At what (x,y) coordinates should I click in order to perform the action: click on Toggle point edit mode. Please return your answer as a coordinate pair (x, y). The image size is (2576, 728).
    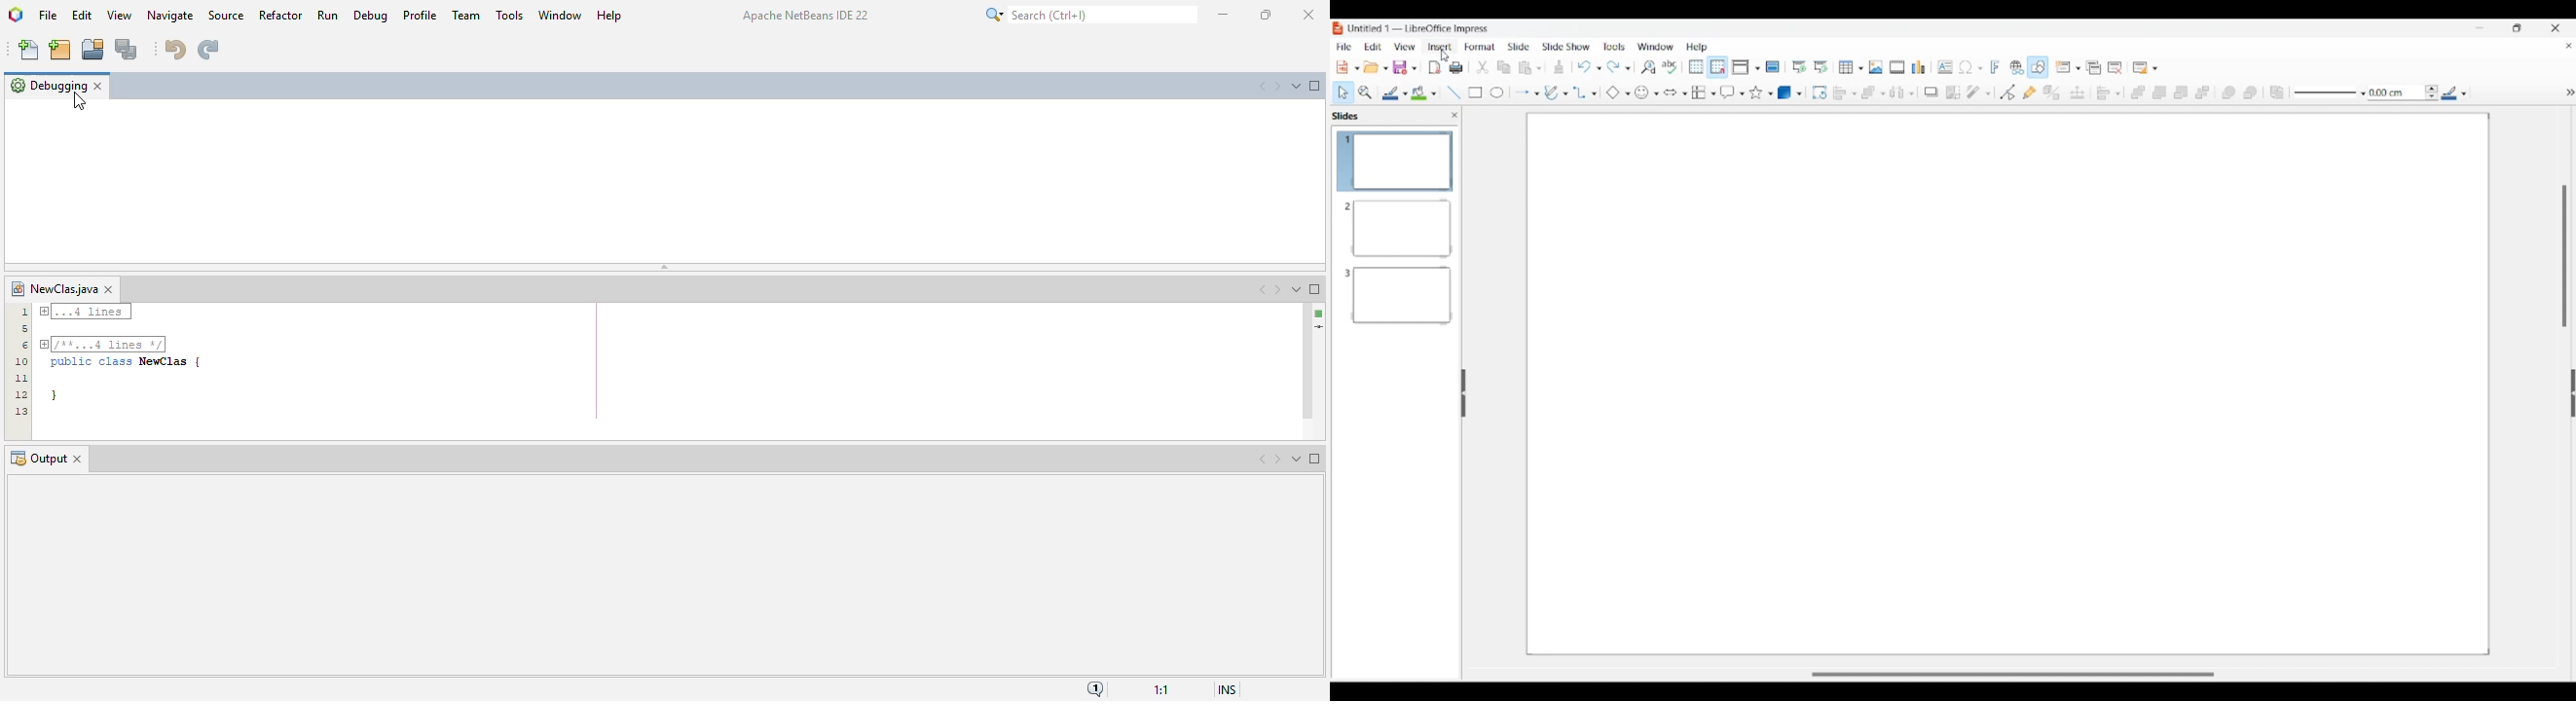
    Looking at the image, I should click on (2008, 92).